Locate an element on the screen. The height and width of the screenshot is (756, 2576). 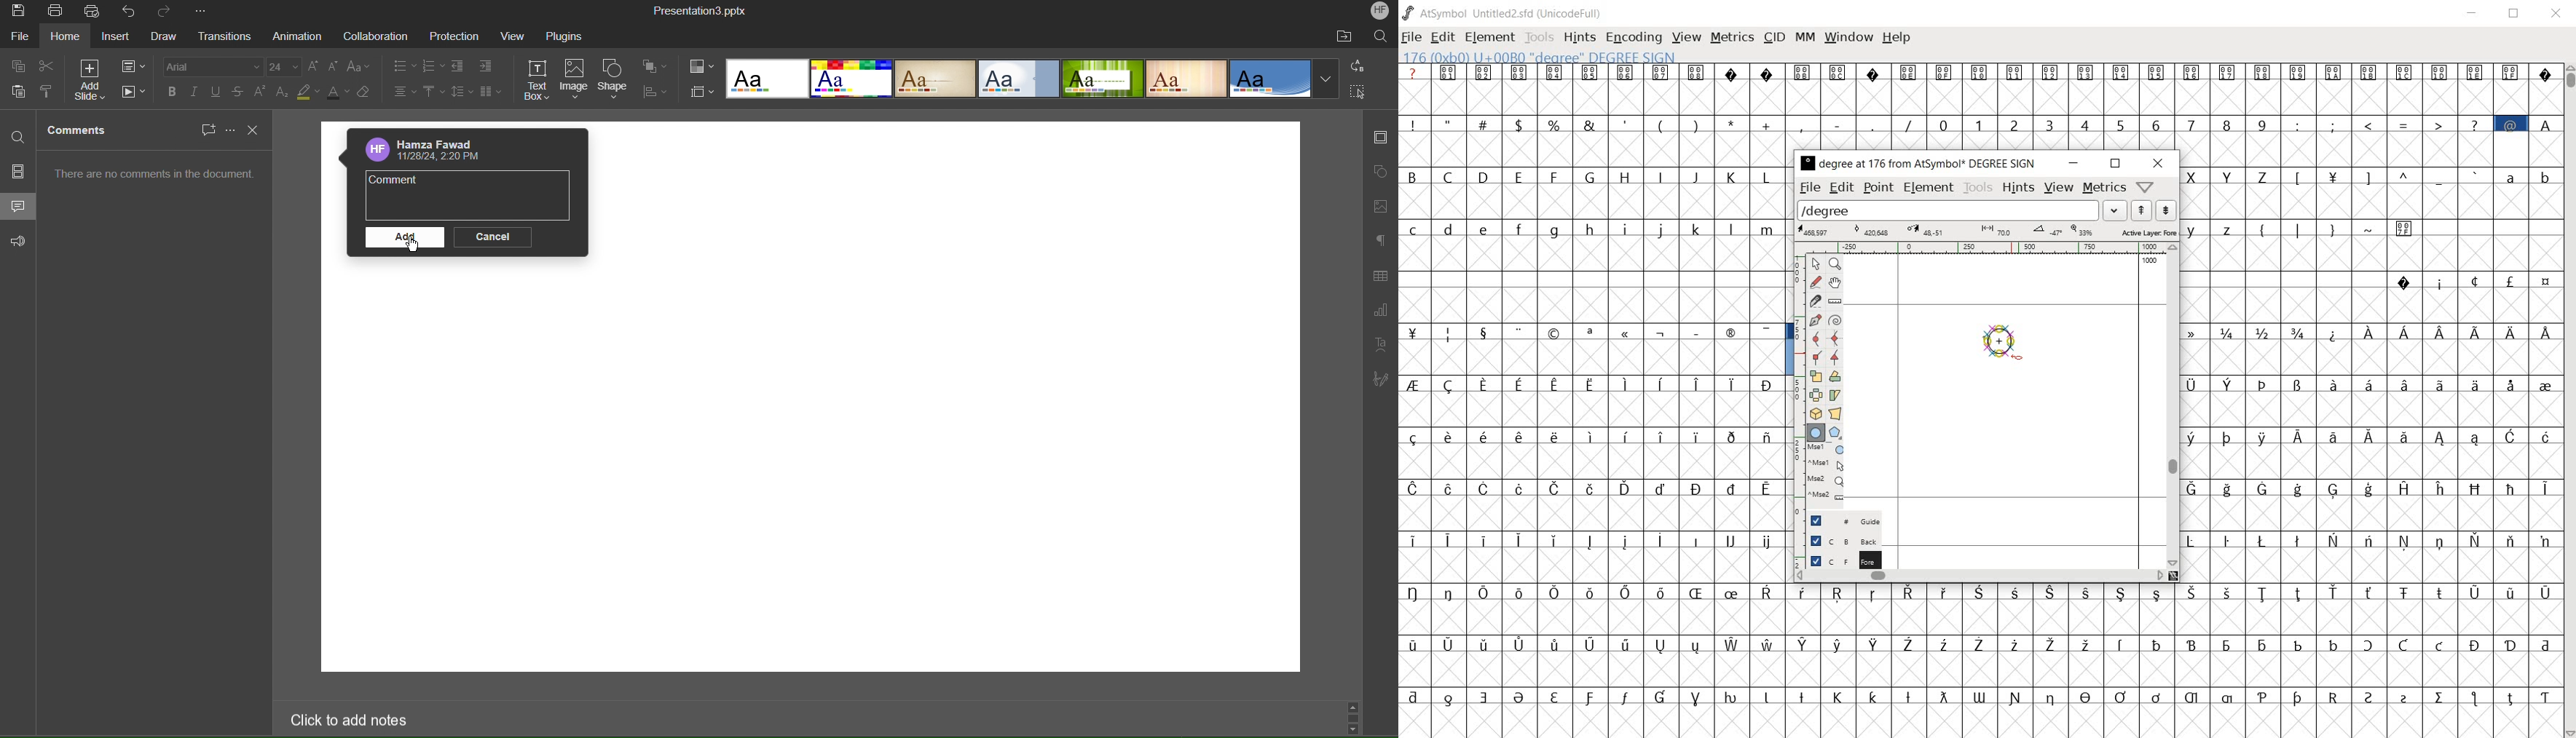
special letters is located at coordinates (2367, 435).